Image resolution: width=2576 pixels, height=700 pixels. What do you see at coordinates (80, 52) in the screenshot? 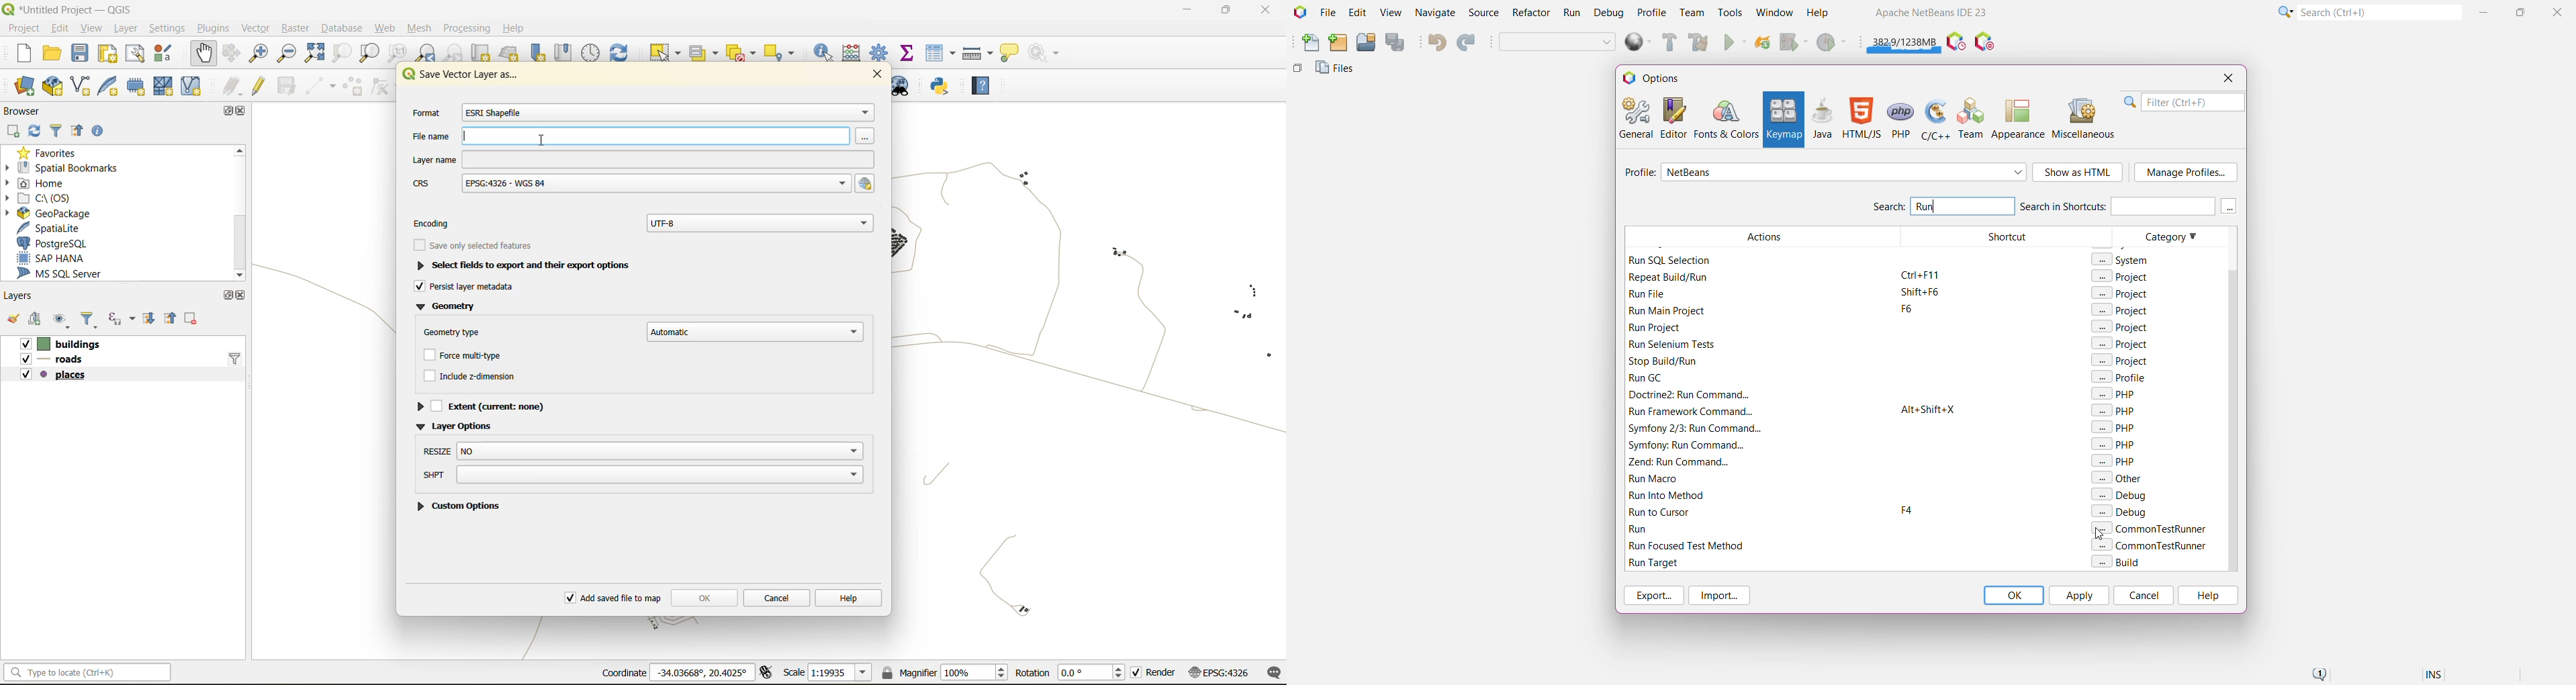
I see `save` at bounding box center [80, 52].